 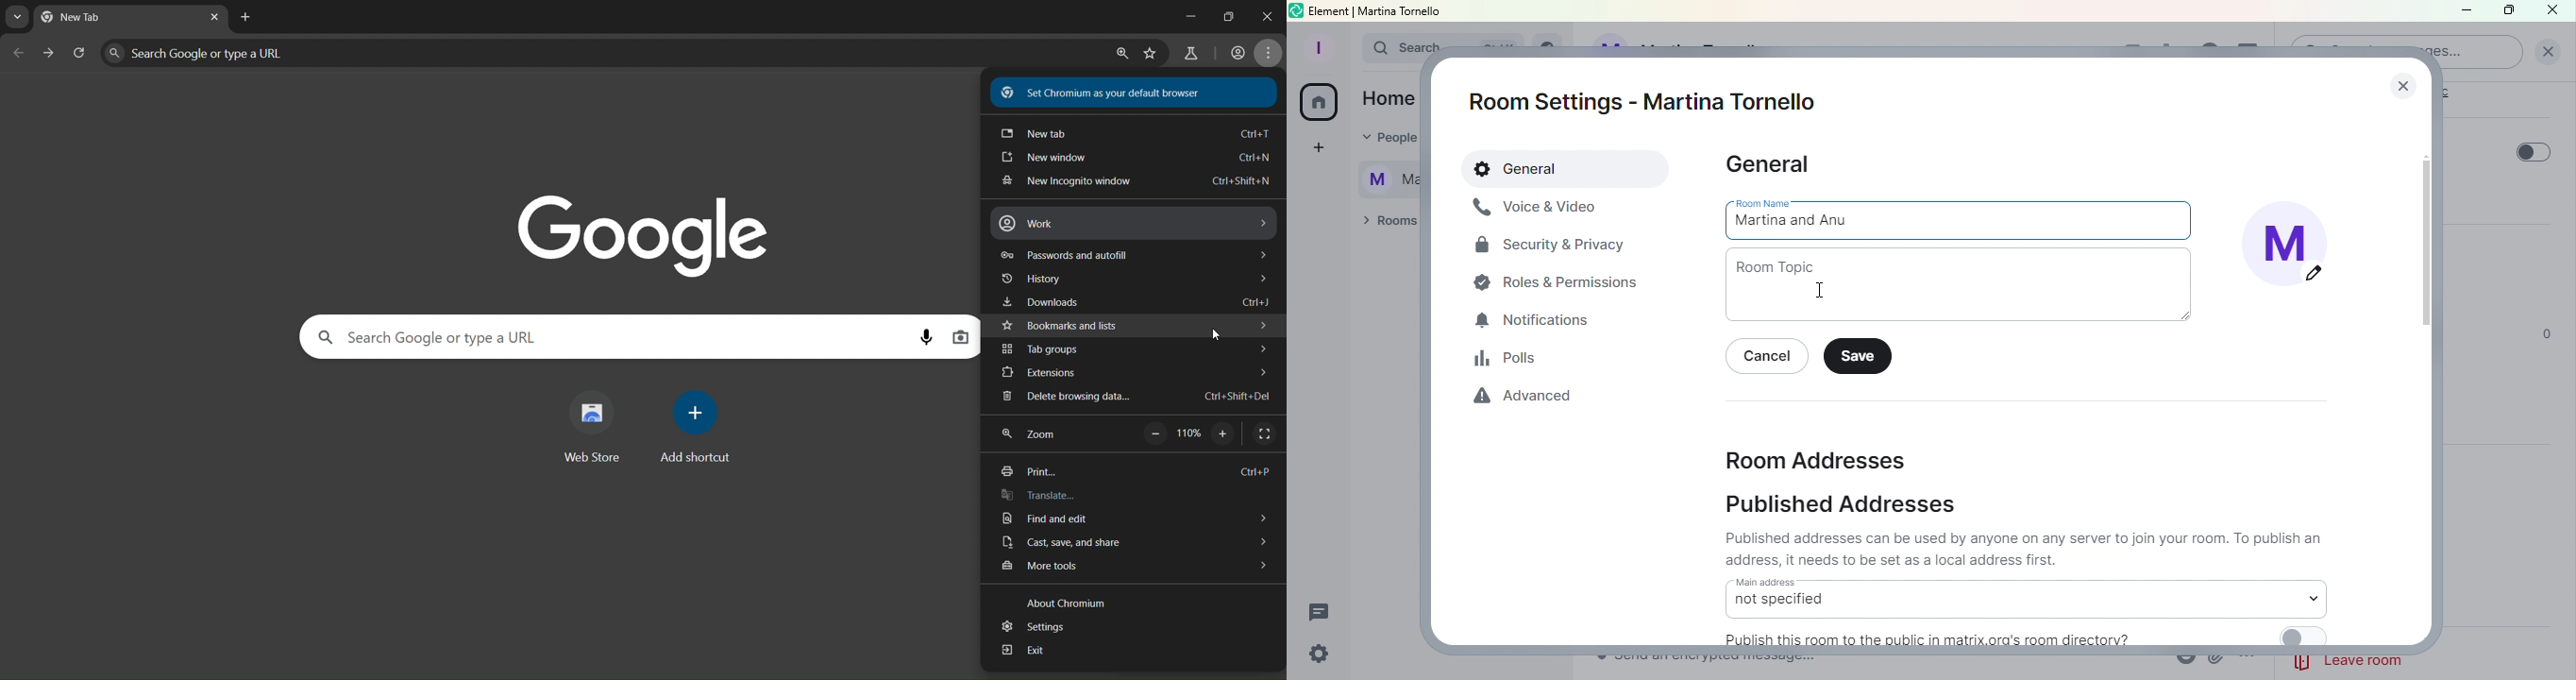 What do you see at coordinates (1179, 18) in the screenshot?
I see `minimize` at bounding box center [1179, 18].